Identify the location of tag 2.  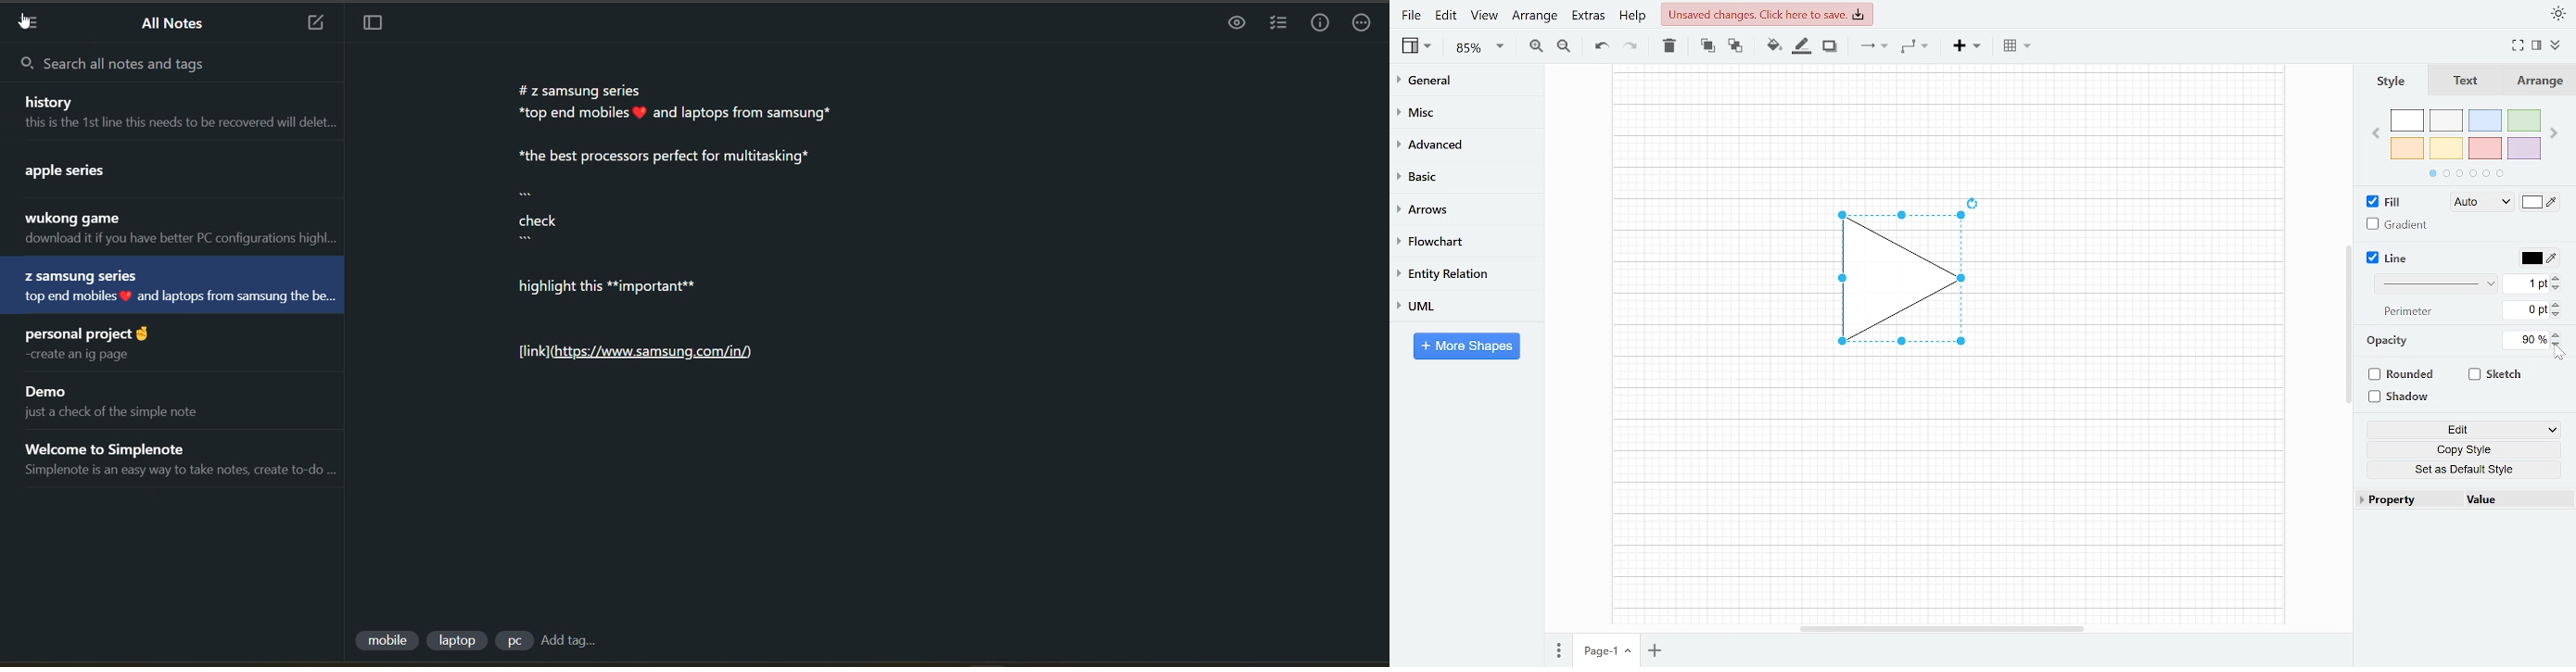
(458, 642).